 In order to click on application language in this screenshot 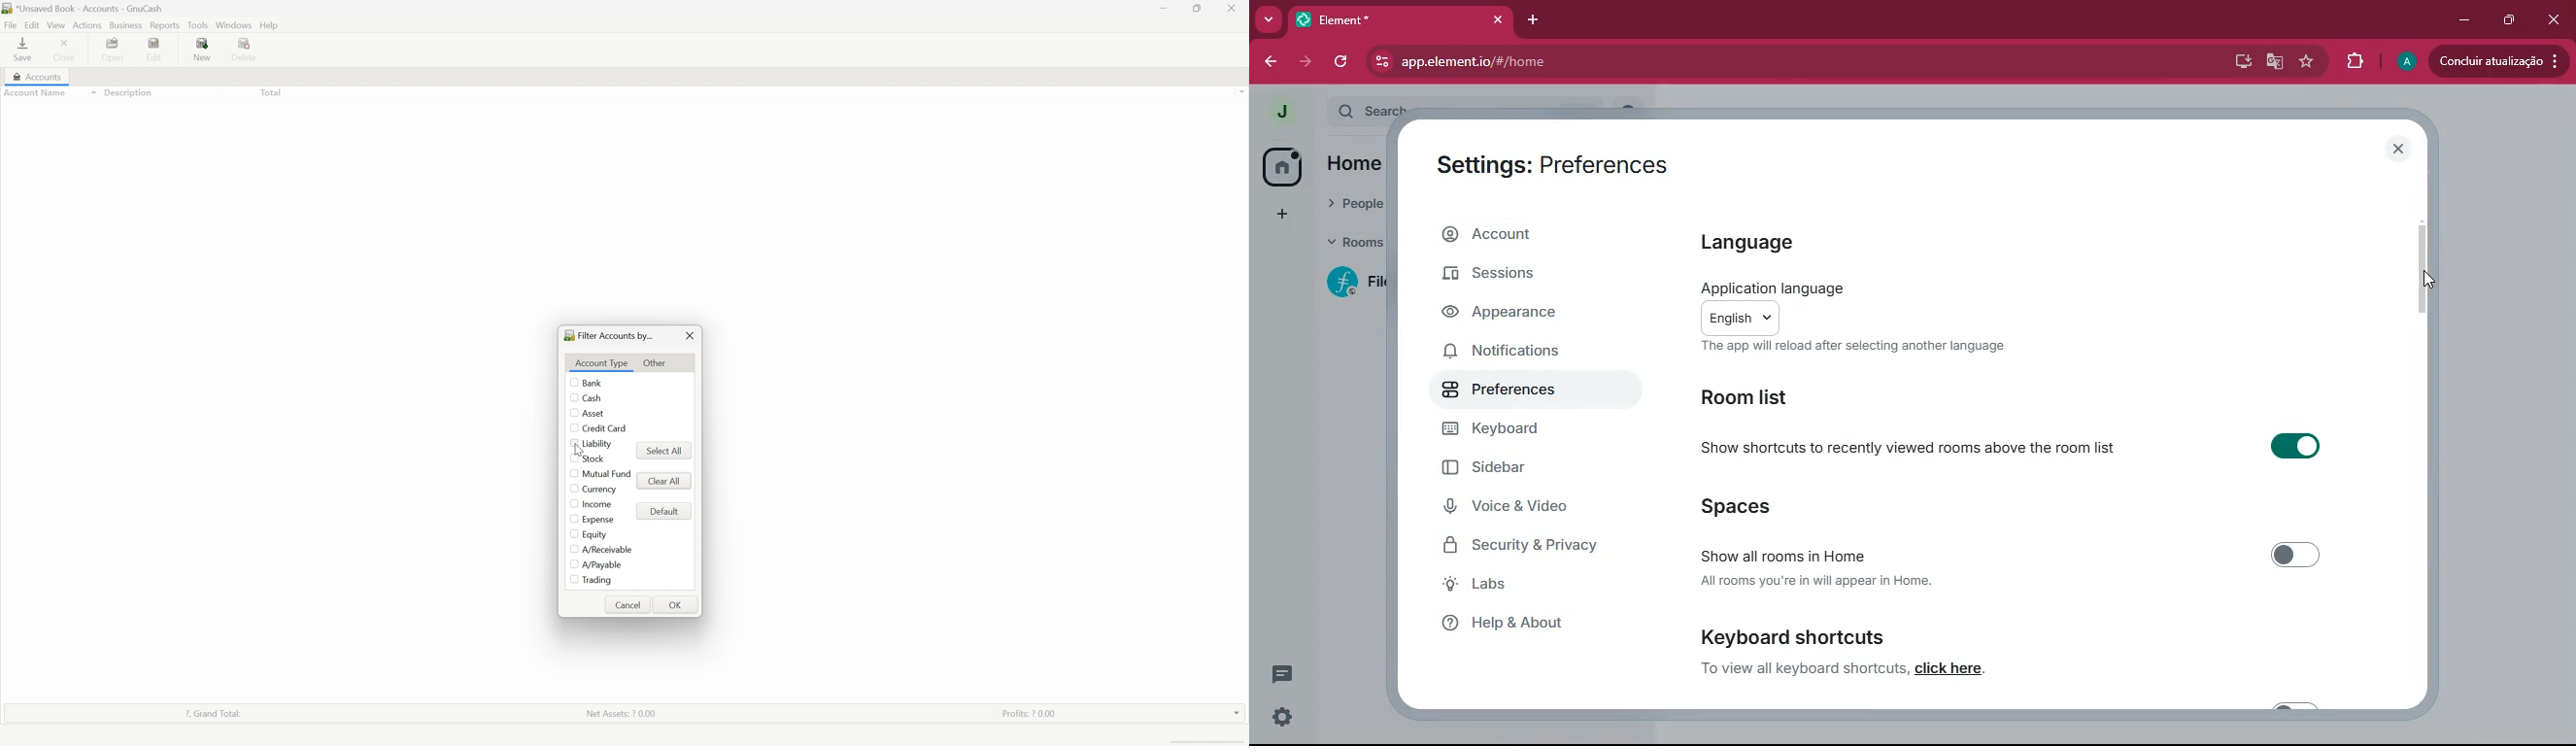, I will do `click(1771, 288)`.